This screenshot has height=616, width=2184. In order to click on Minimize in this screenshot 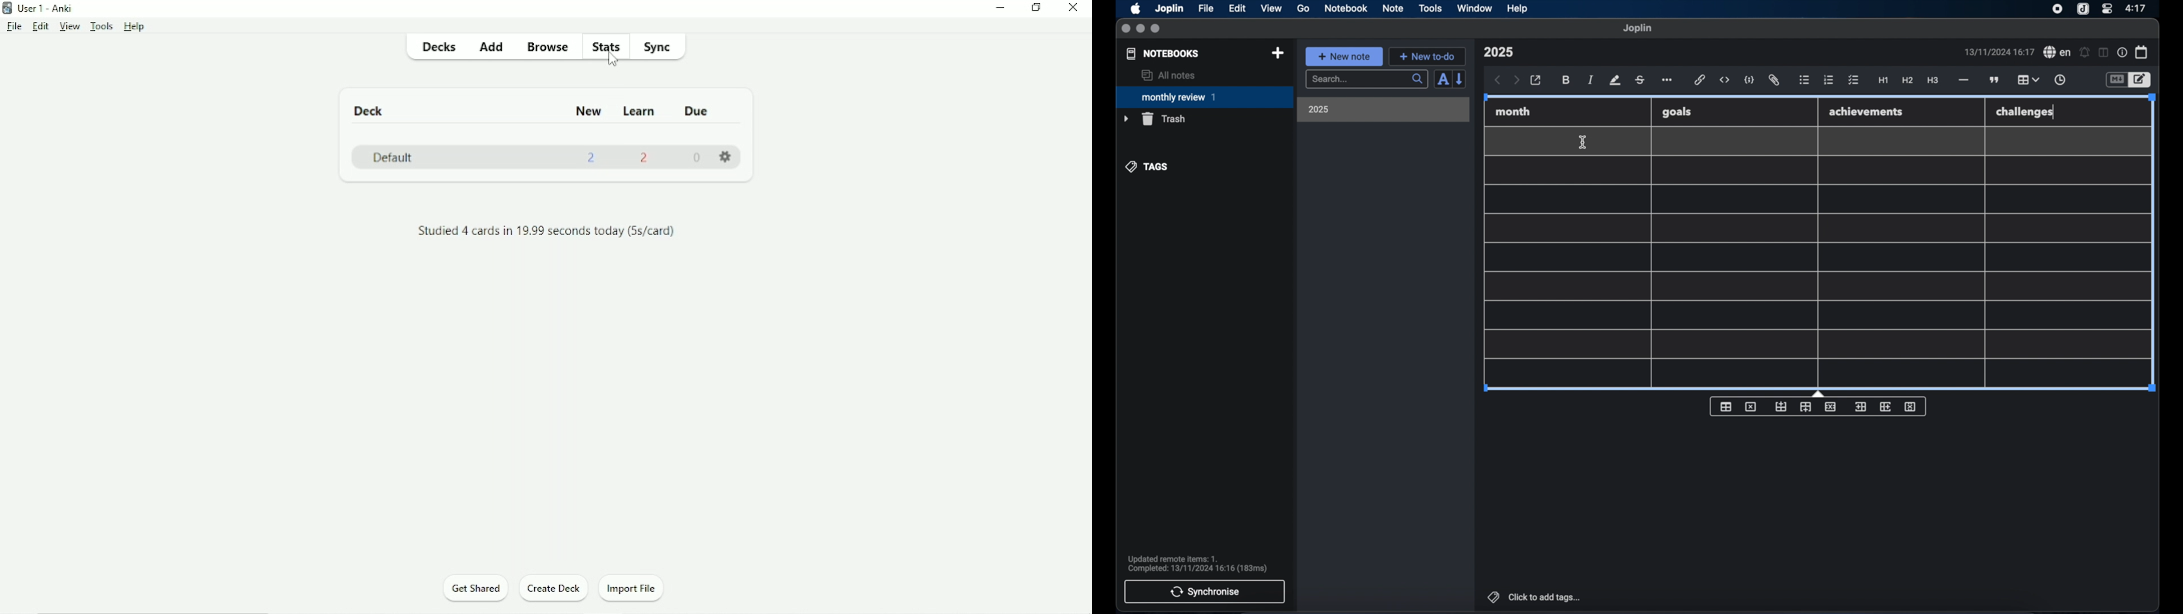, I will do `click(1001, 8)`.